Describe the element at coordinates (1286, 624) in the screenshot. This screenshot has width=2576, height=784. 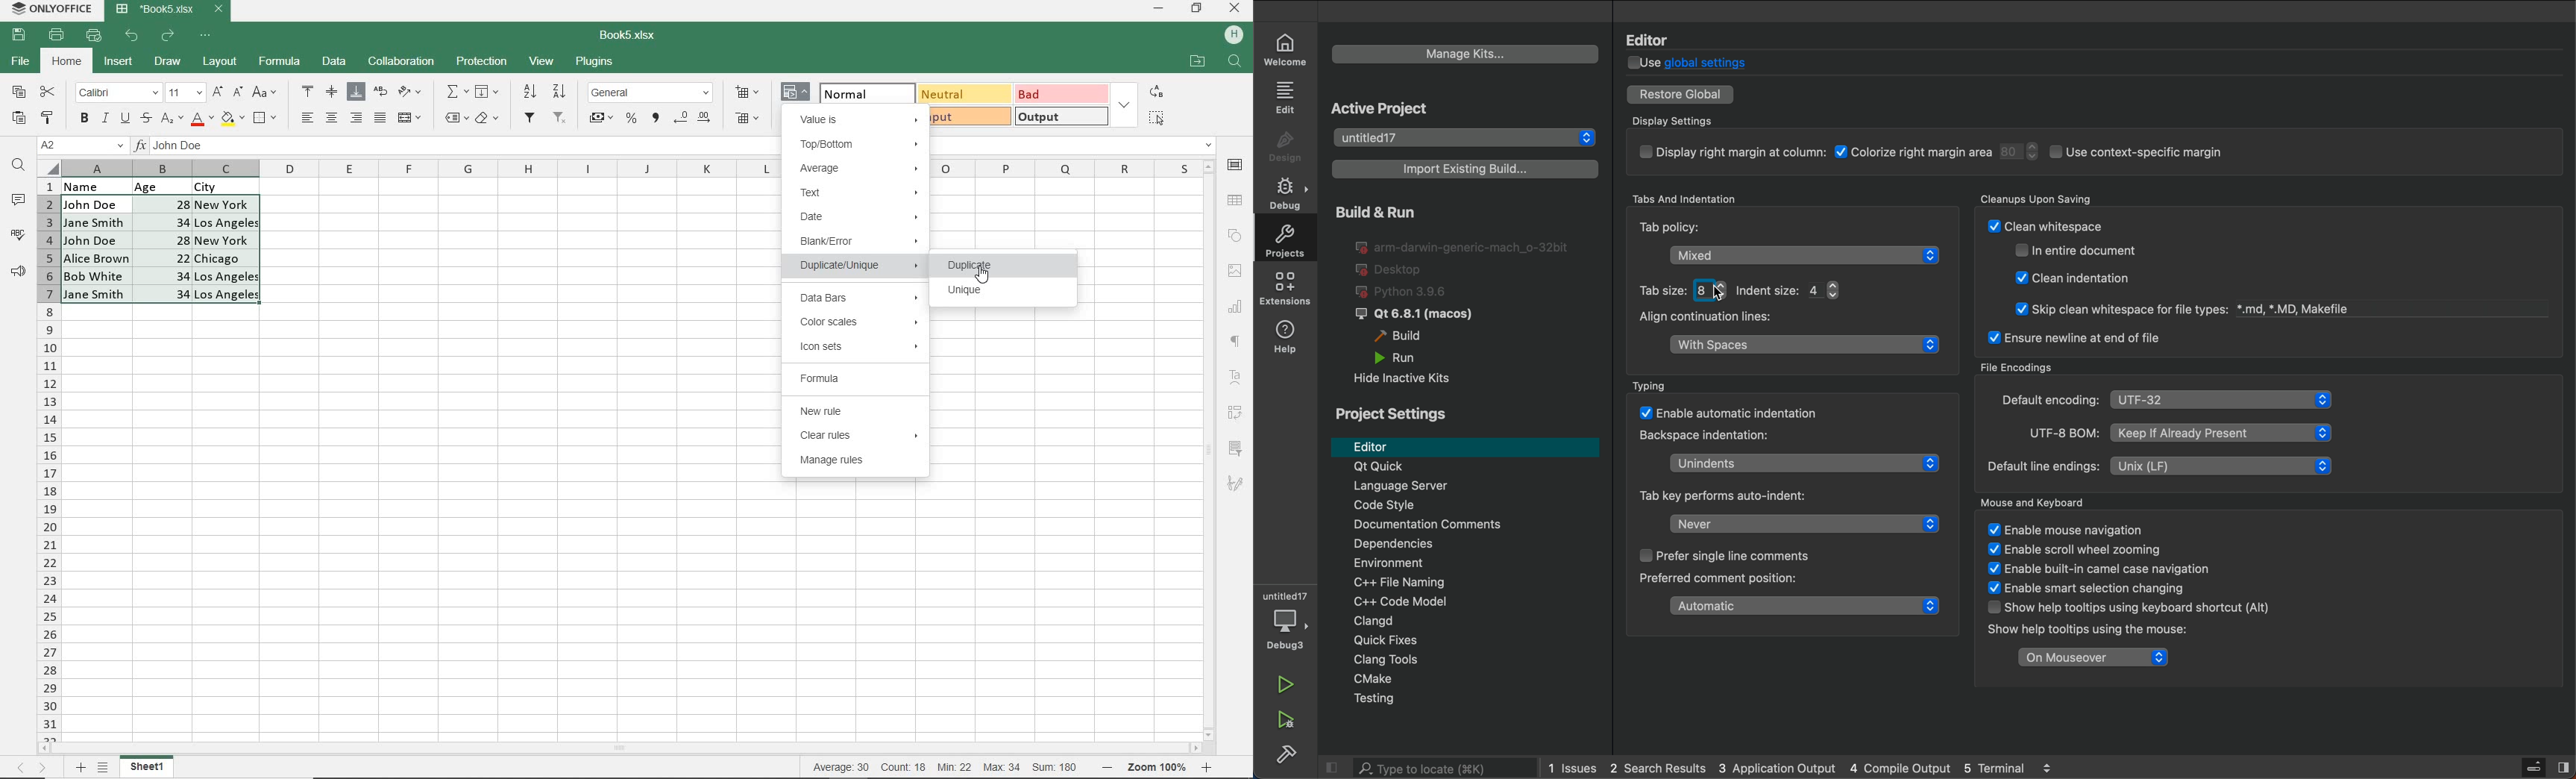
I see `debuger` at that location.